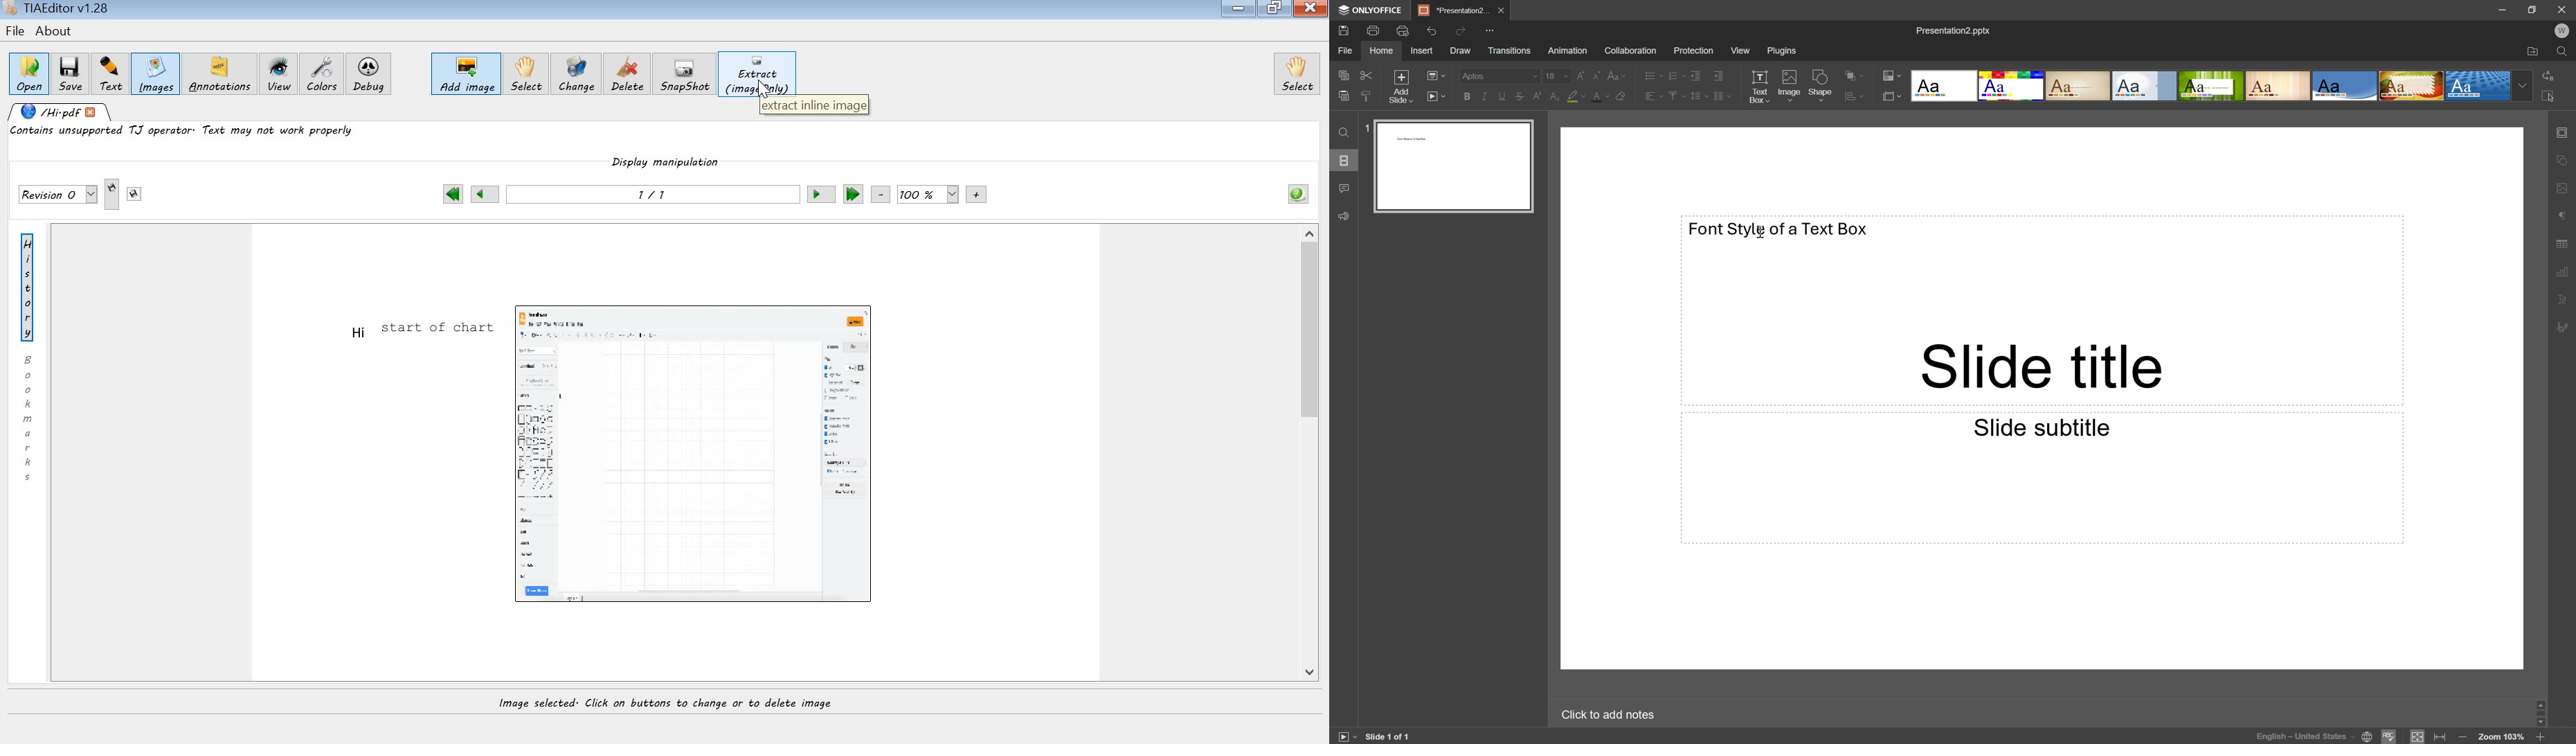  Describe the element at coordinates (1779, 228) in the screenshot. I see `Font Style of a text box` at that location.